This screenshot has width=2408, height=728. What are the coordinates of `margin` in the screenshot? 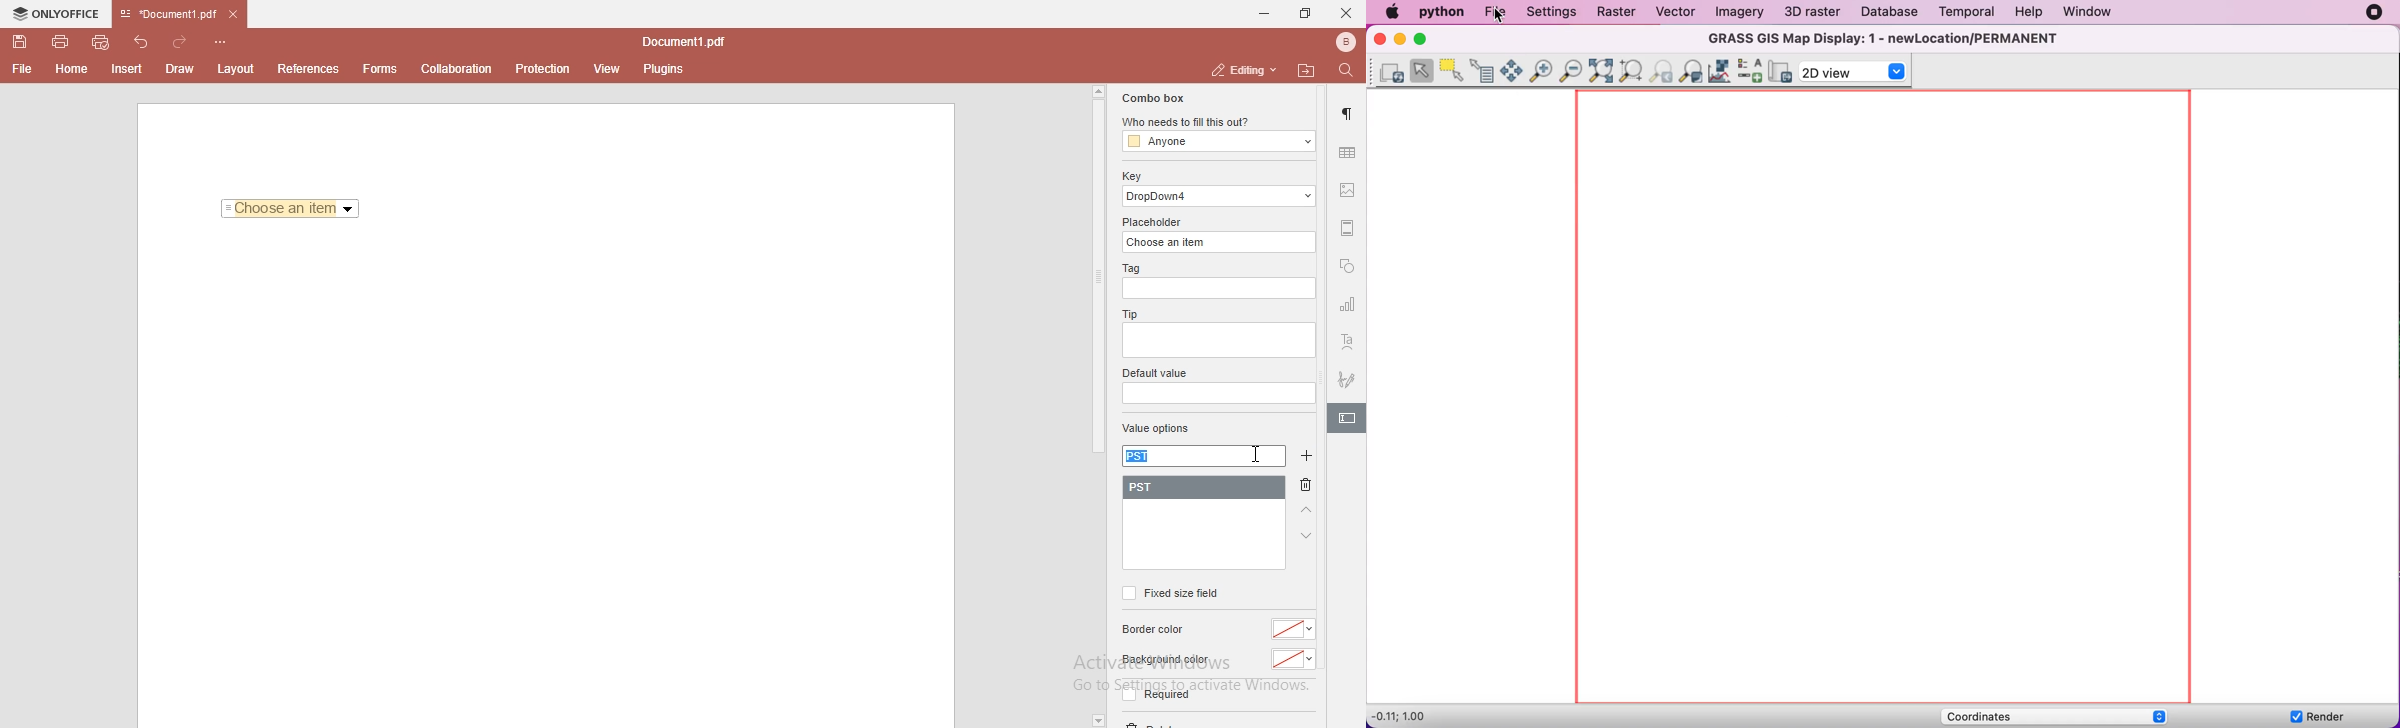 It's located at (1348, 226).